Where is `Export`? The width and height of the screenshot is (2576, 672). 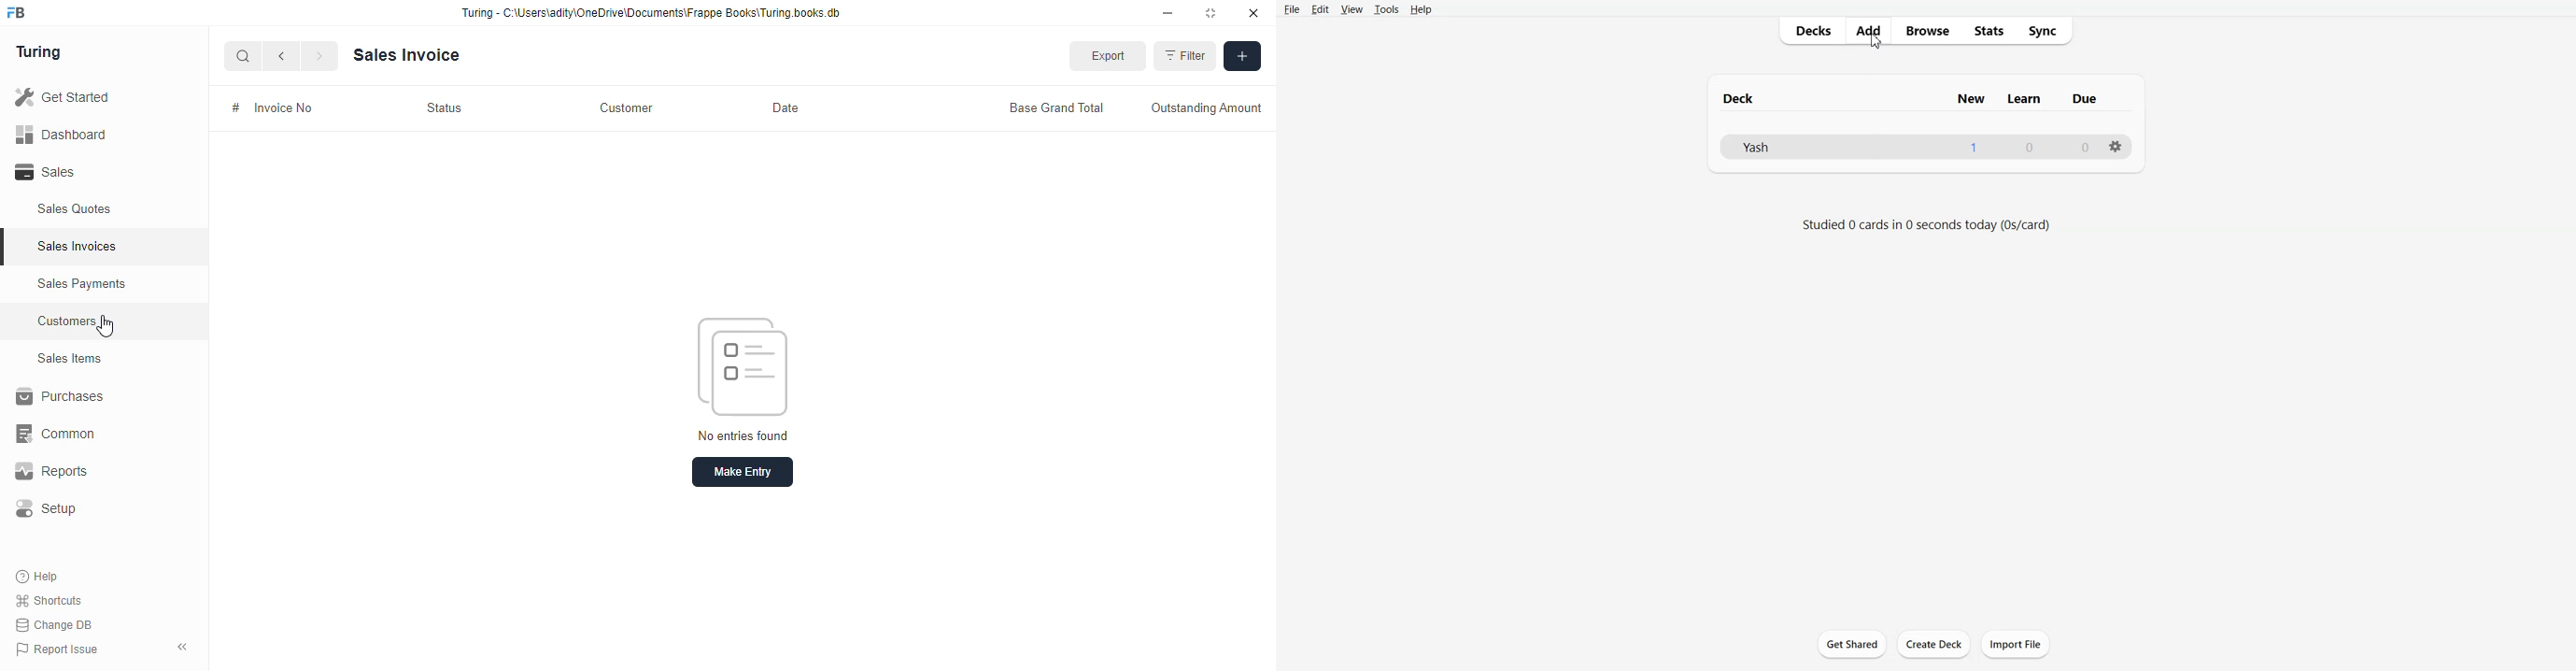 Export is located at coordinates (1113, 57).